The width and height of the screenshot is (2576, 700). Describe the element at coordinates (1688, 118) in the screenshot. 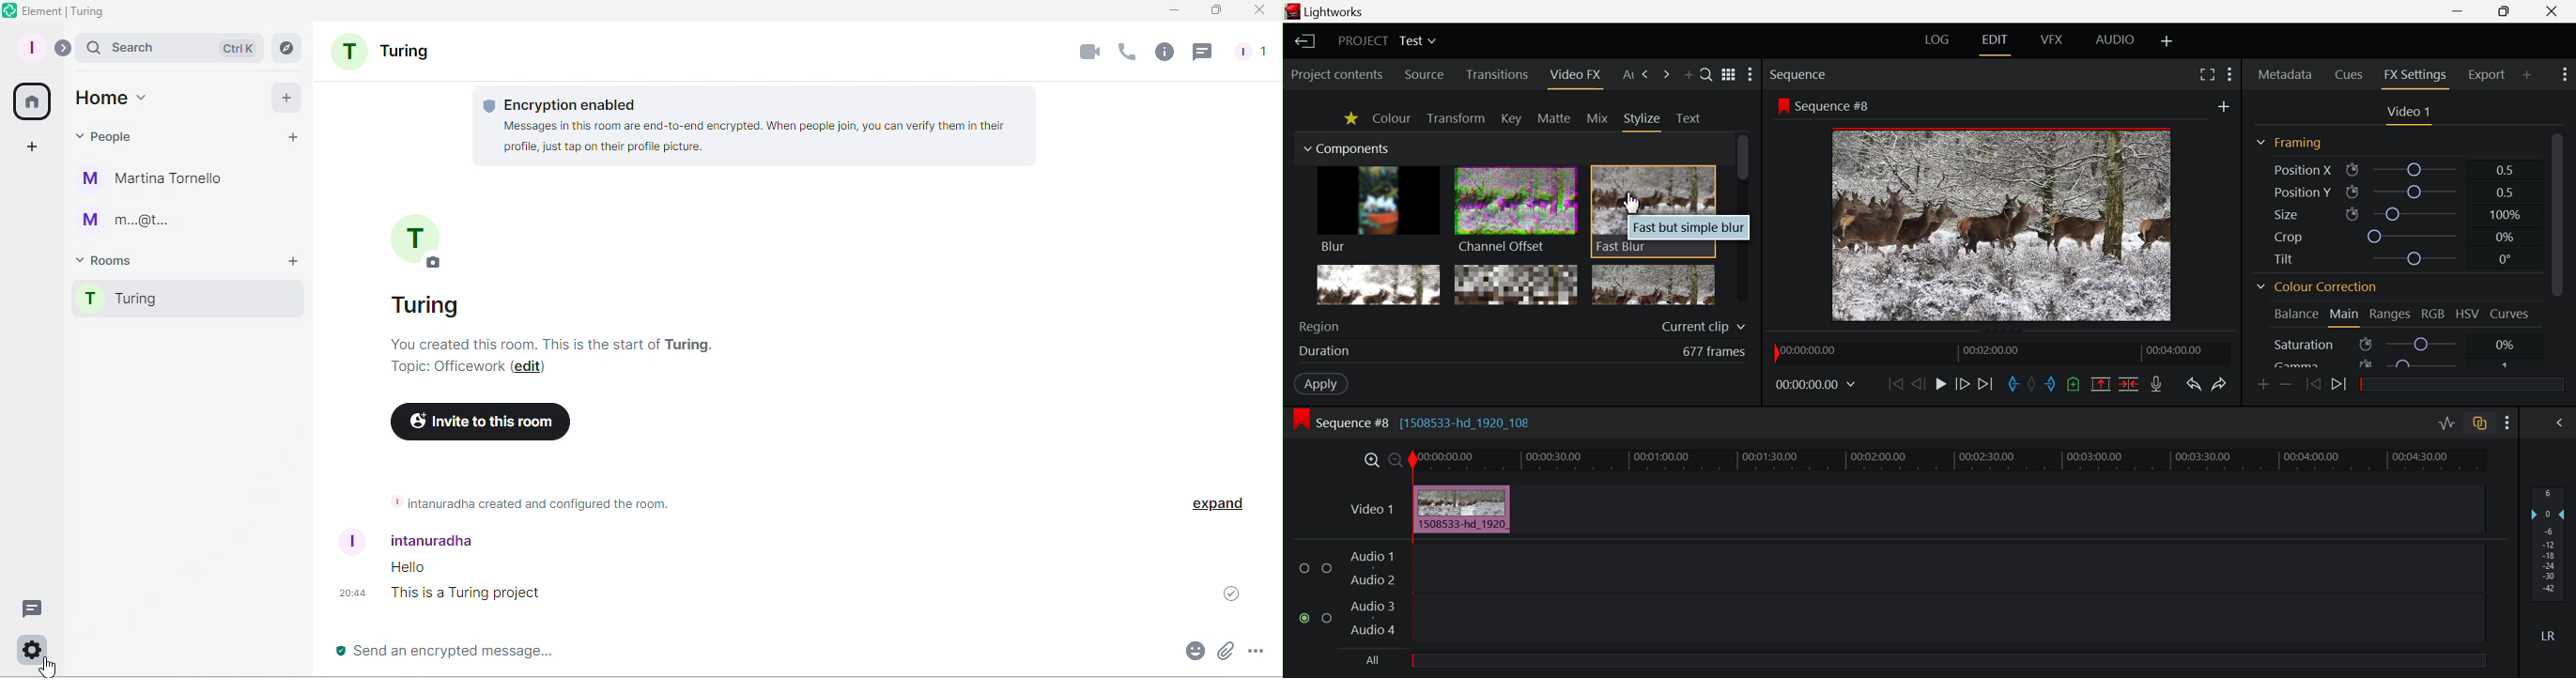

I see `Text` at that location.